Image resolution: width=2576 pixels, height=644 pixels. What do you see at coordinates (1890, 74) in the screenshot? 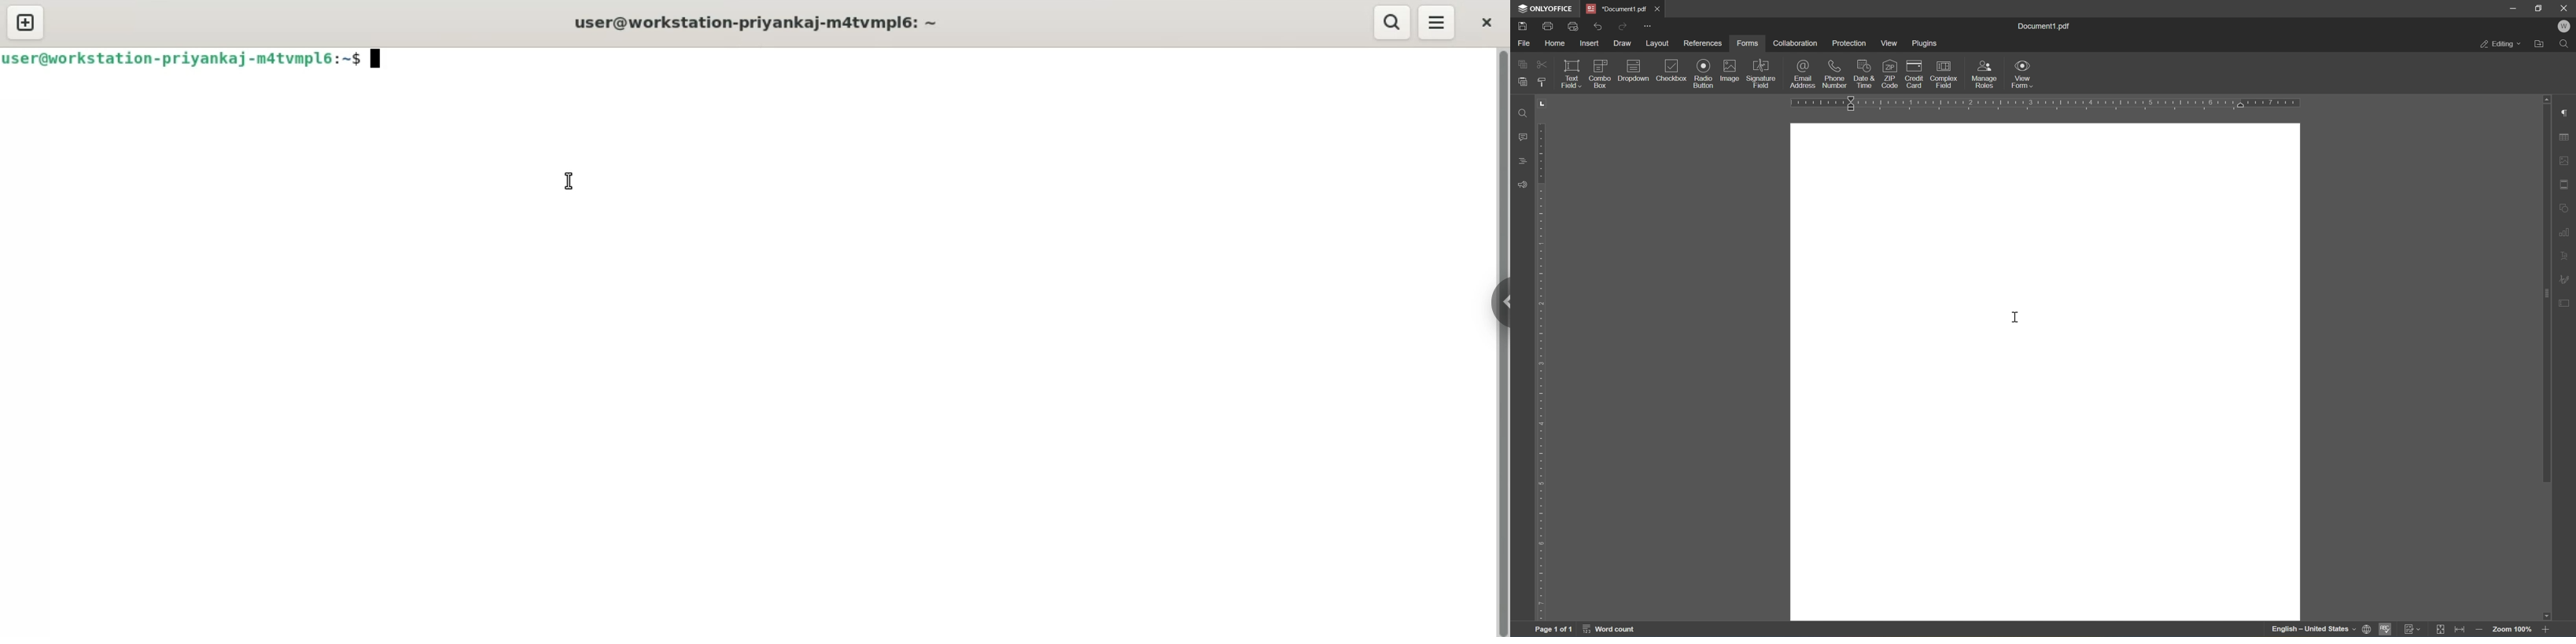
I see `zip code` at bounding box center [1890, 74].